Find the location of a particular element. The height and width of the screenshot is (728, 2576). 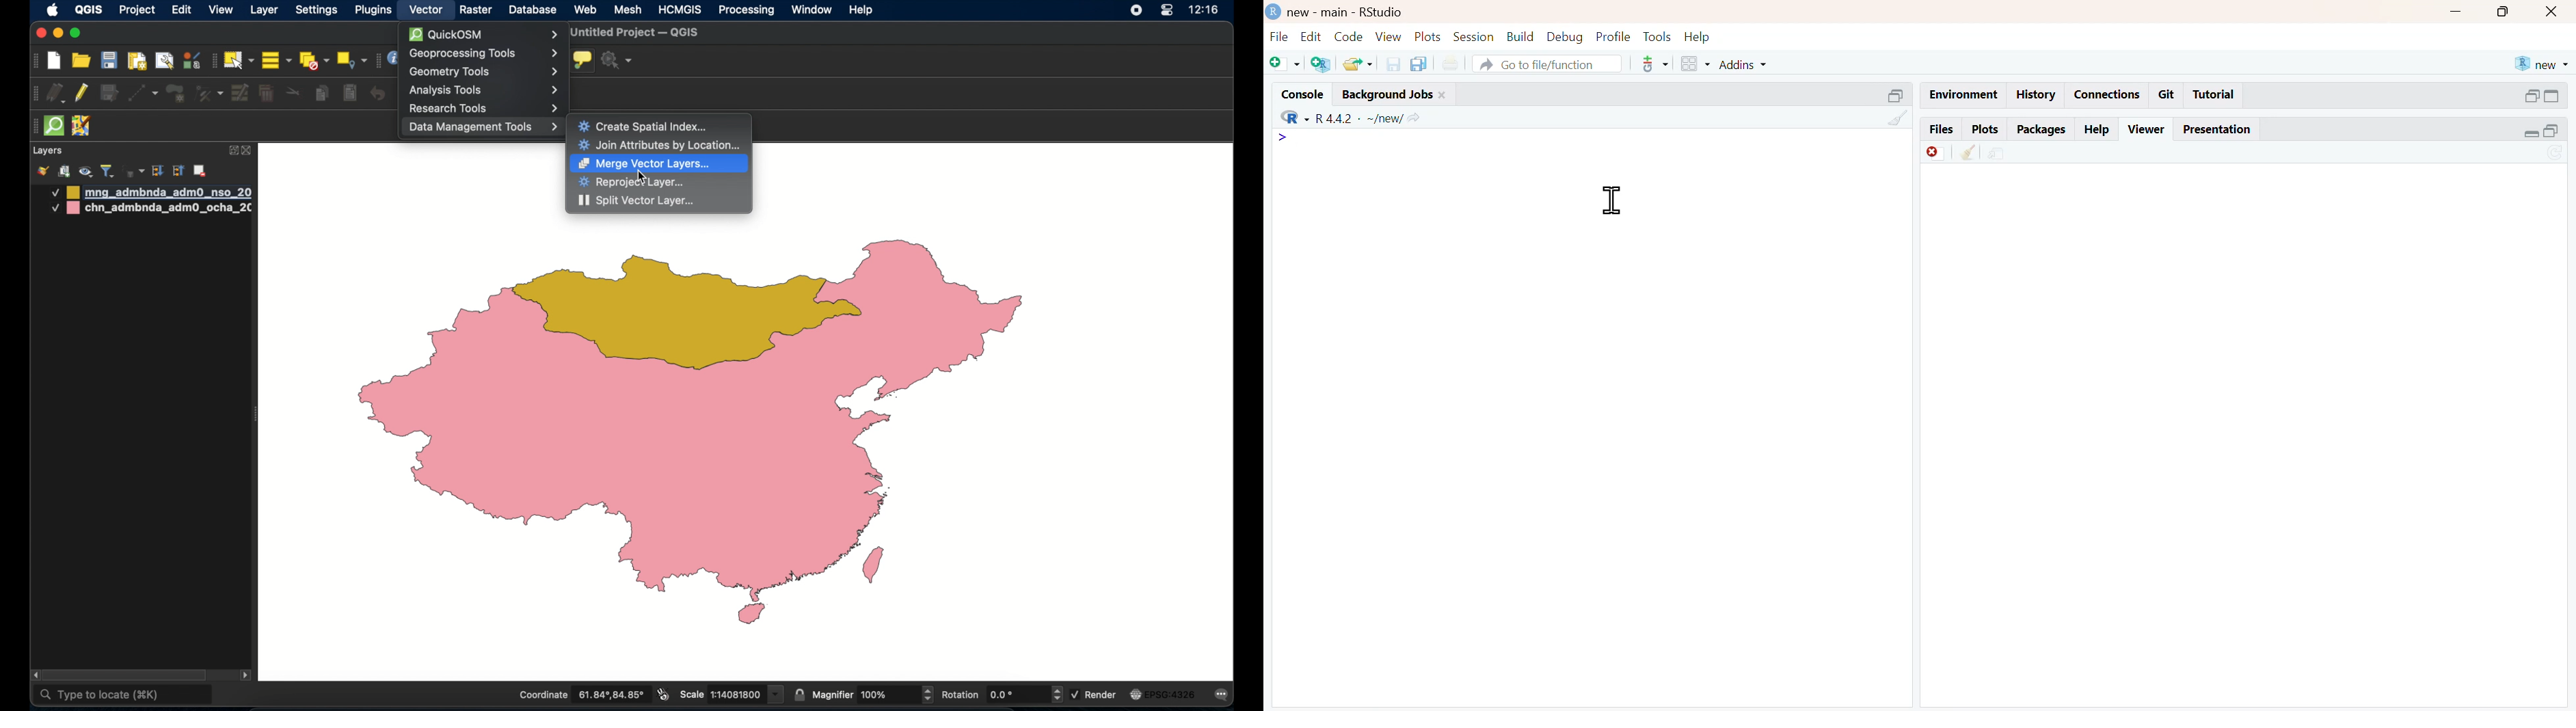

Help is located at coordinates (2097, 129).